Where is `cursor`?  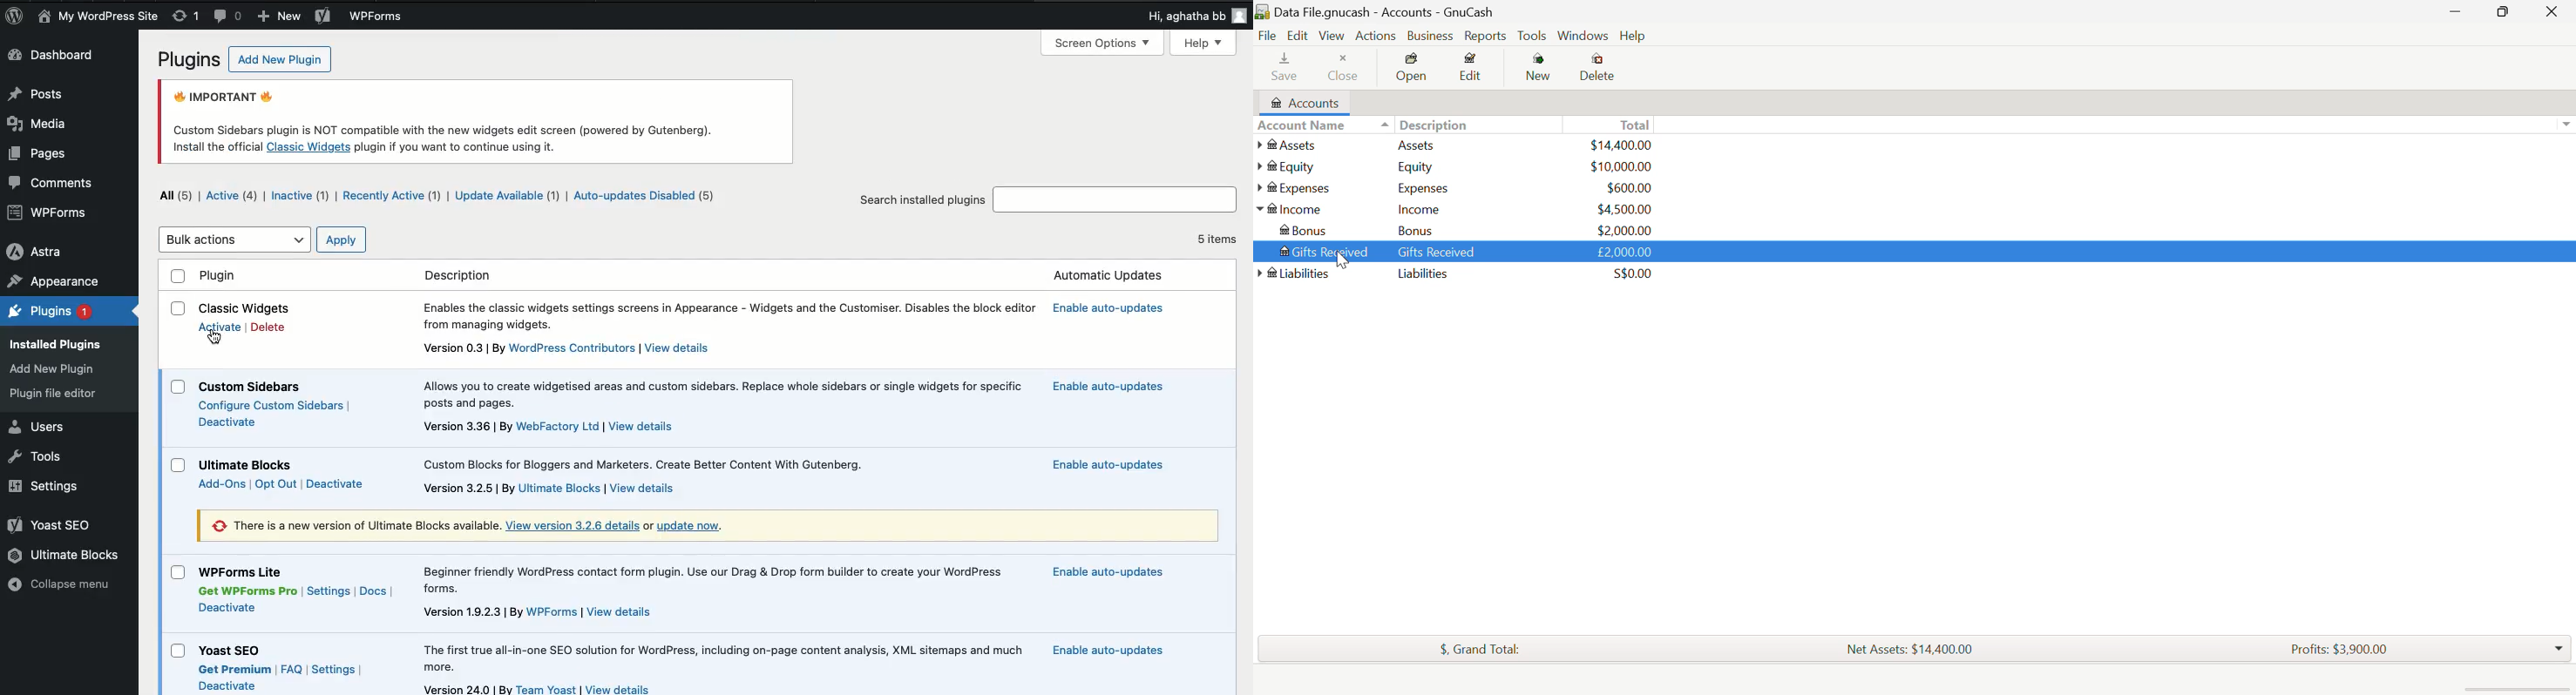 cursor is located at coordinates (215, 335).